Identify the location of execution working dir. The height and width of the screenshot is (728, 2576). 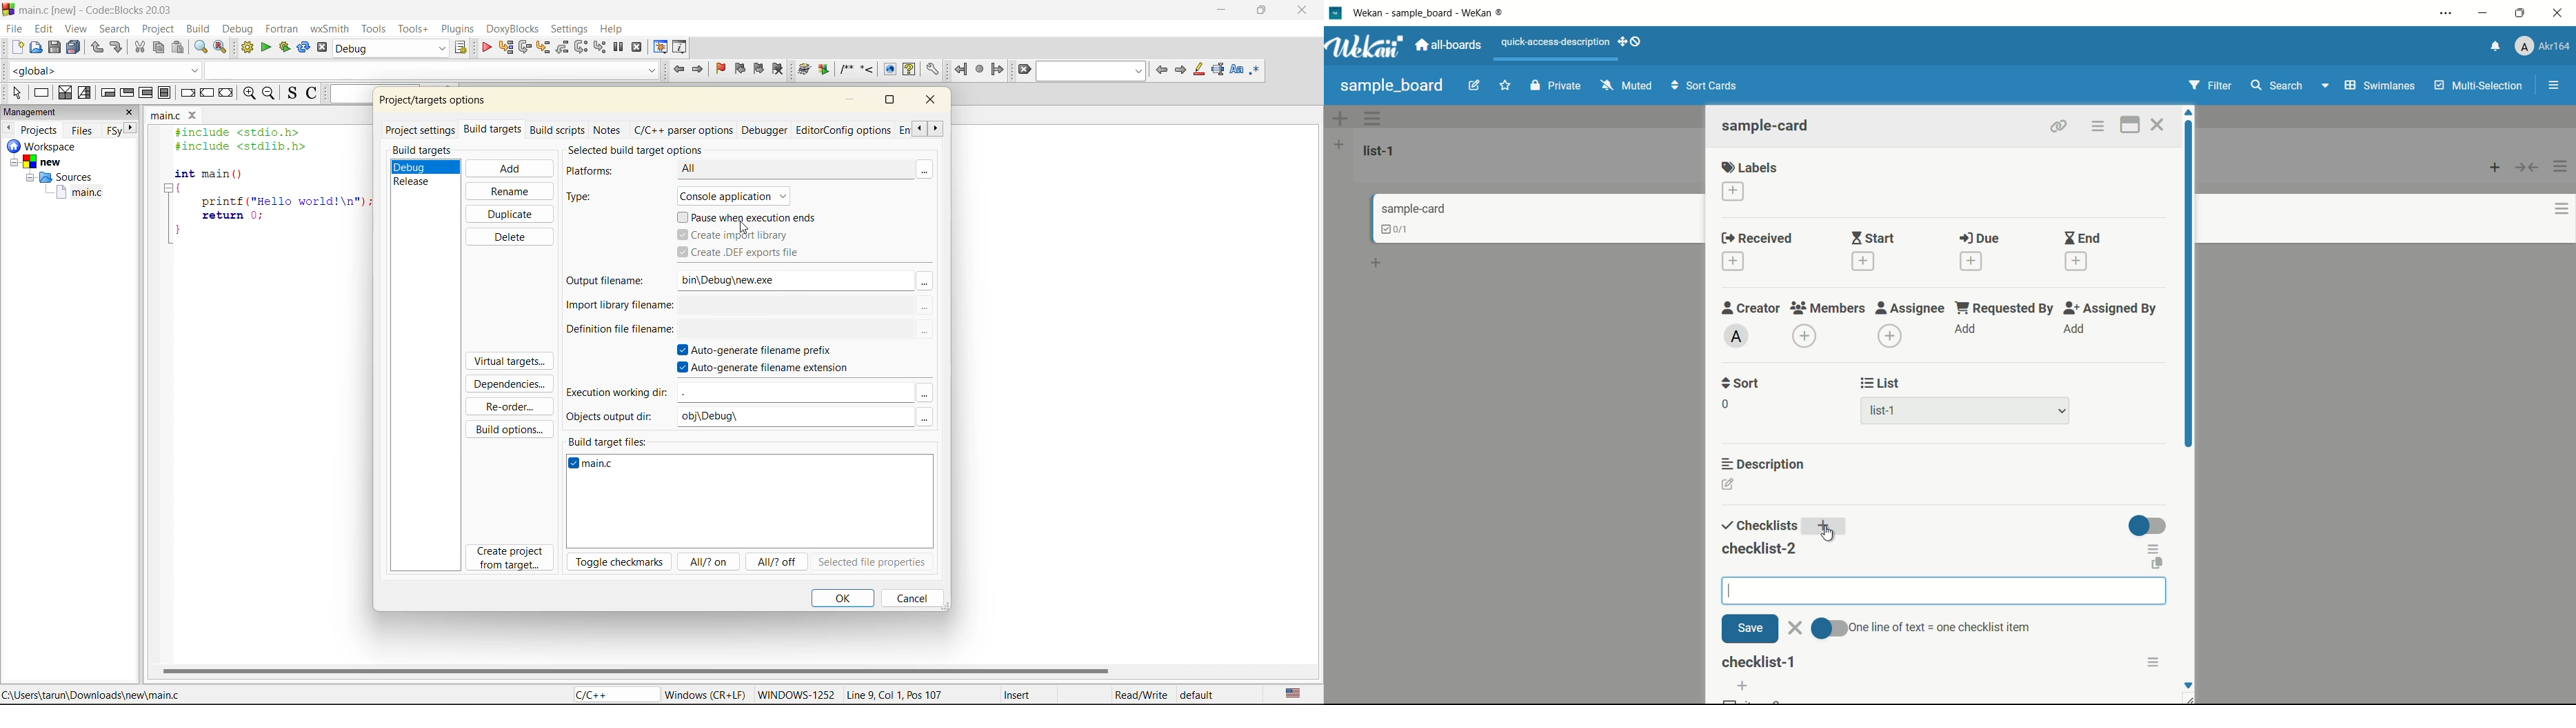
(616, 394).